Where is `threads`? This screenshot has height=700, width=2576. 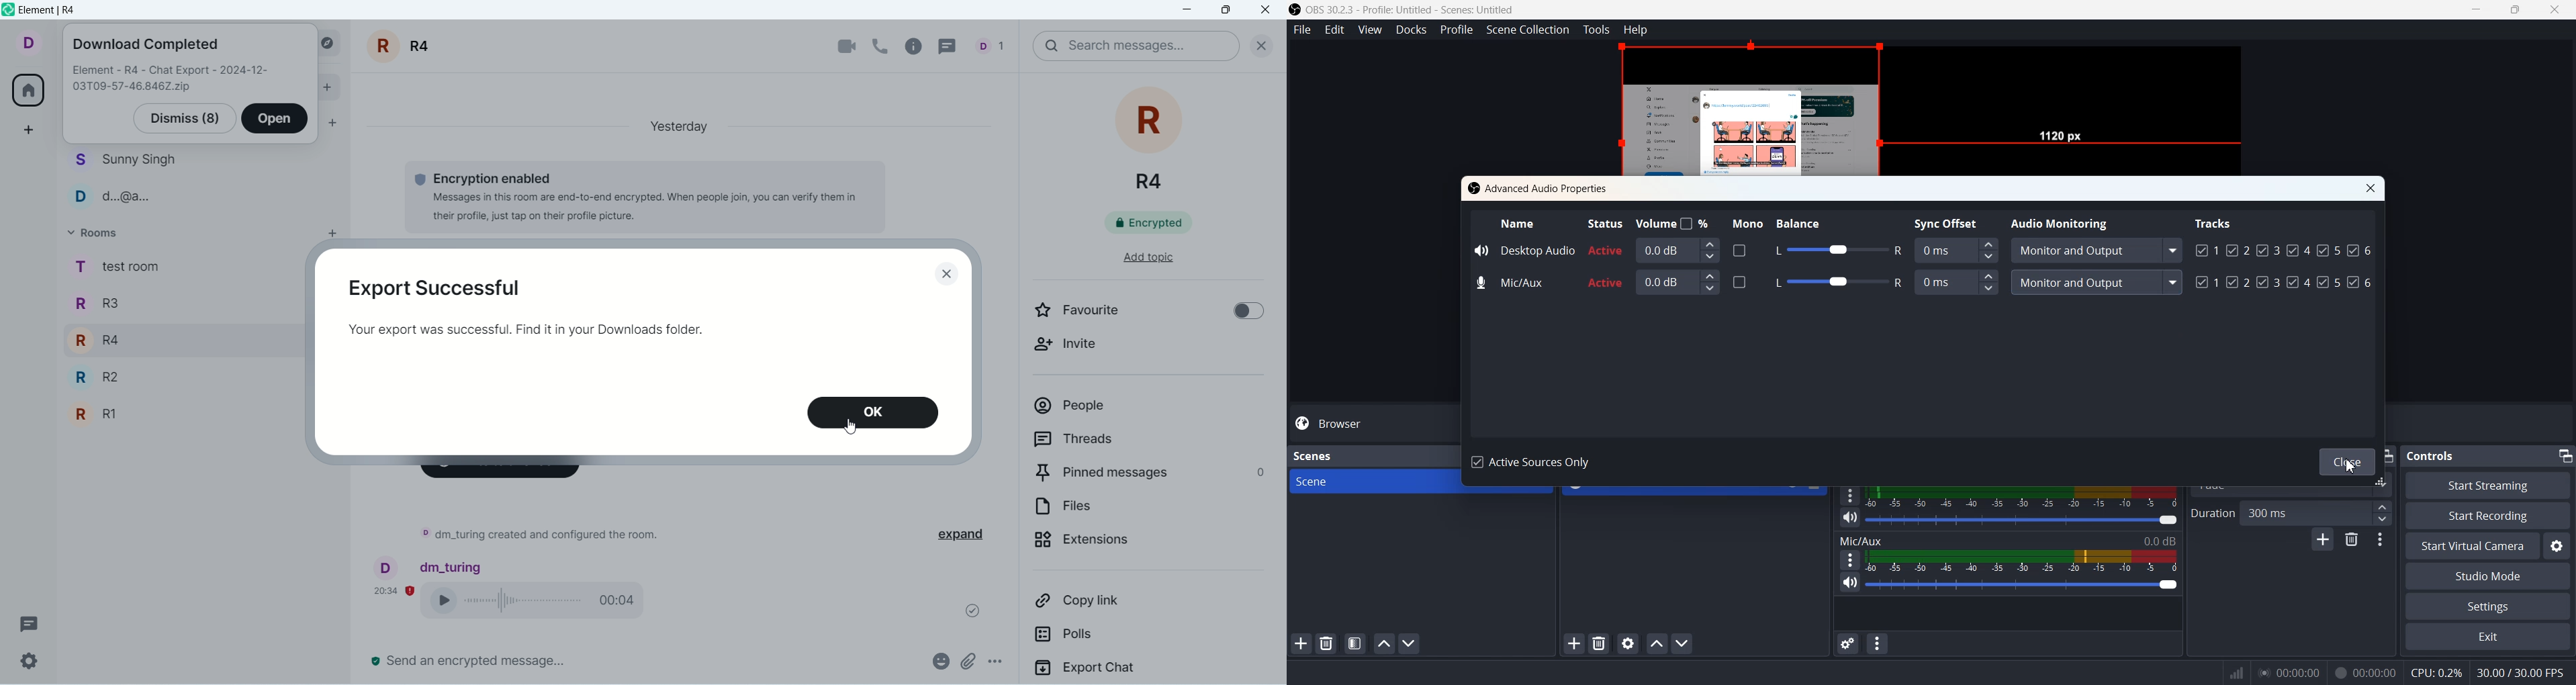
threads is located at coordinates (29, 624).